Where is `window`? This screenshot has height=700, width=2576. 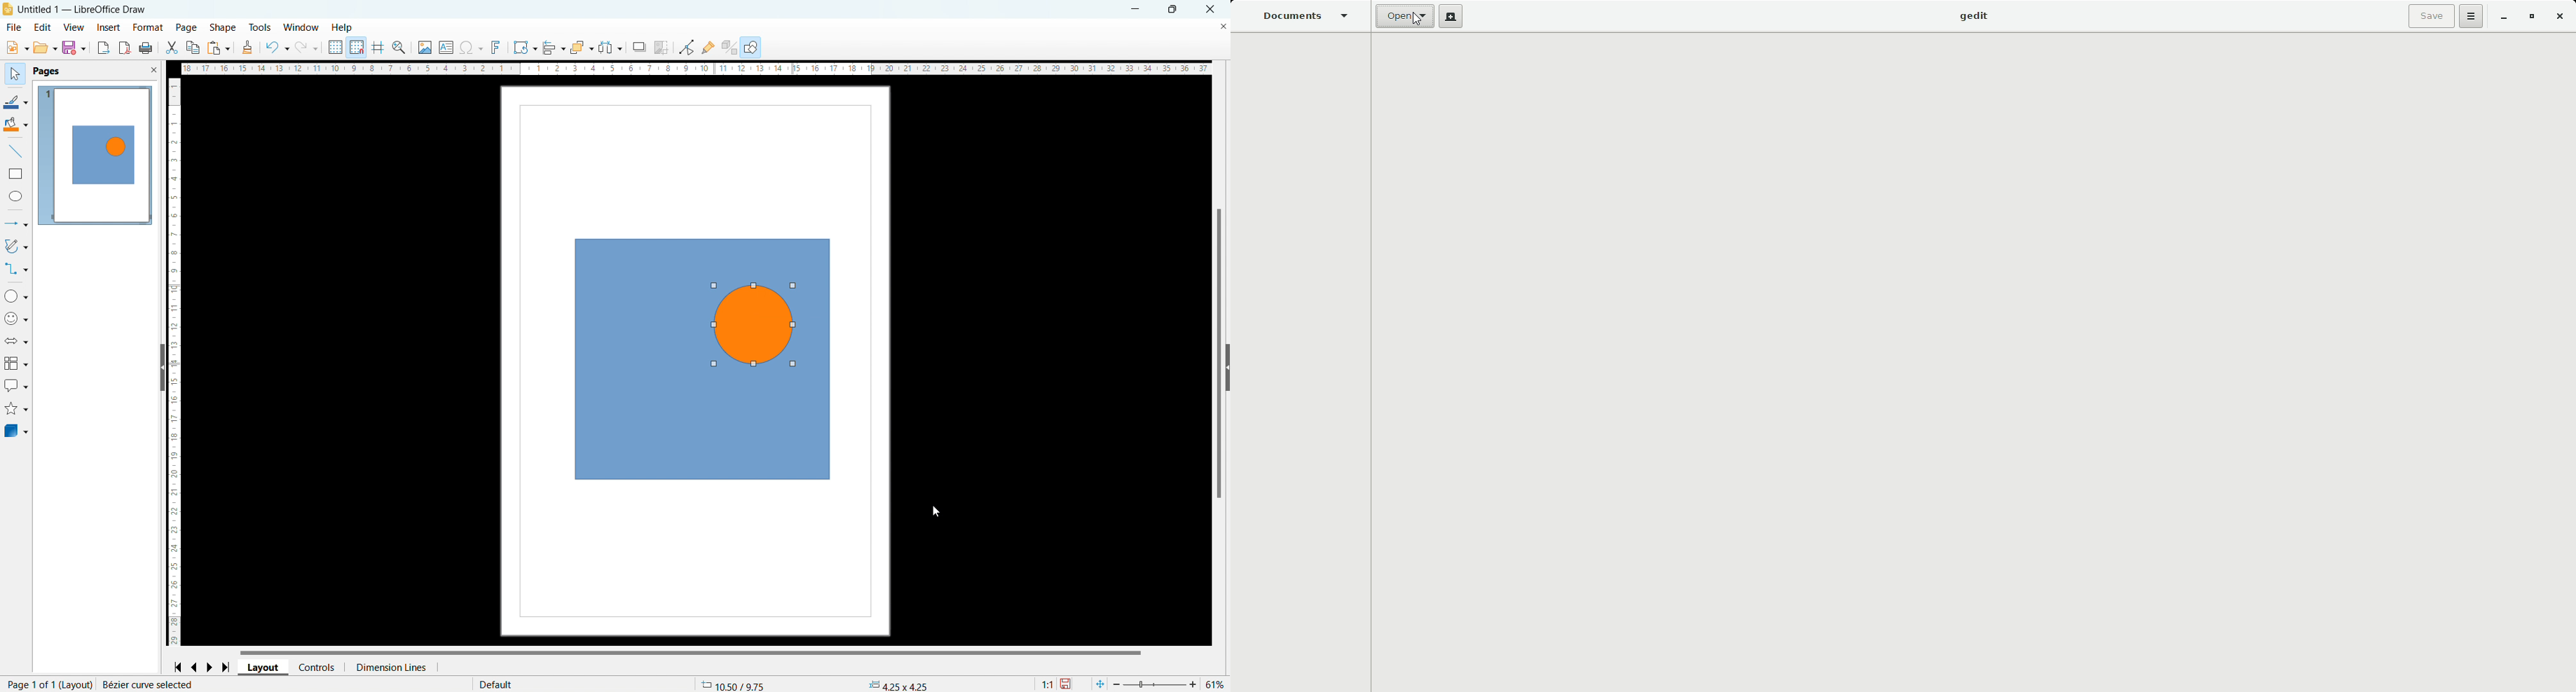
window is located at coordinates (301, 28).